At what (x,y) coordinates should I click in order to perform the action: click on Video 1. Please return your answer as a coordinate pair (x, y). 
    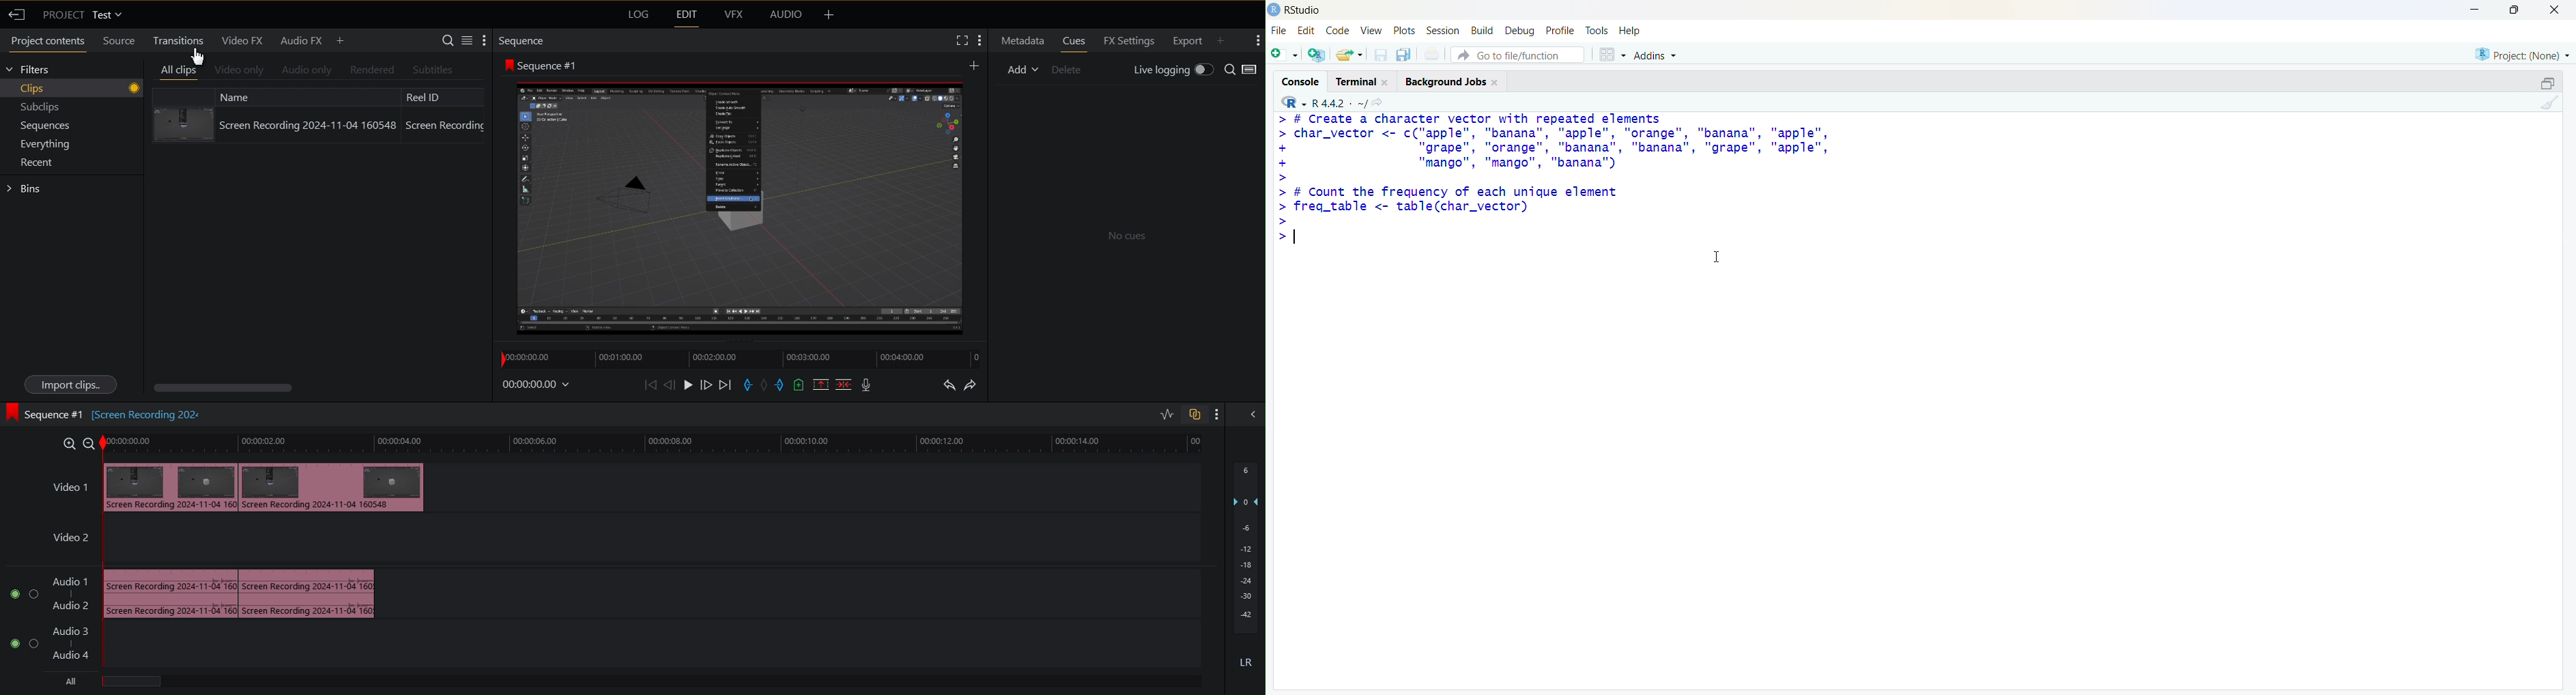
    Looking at the image, I should click on (291, 486).